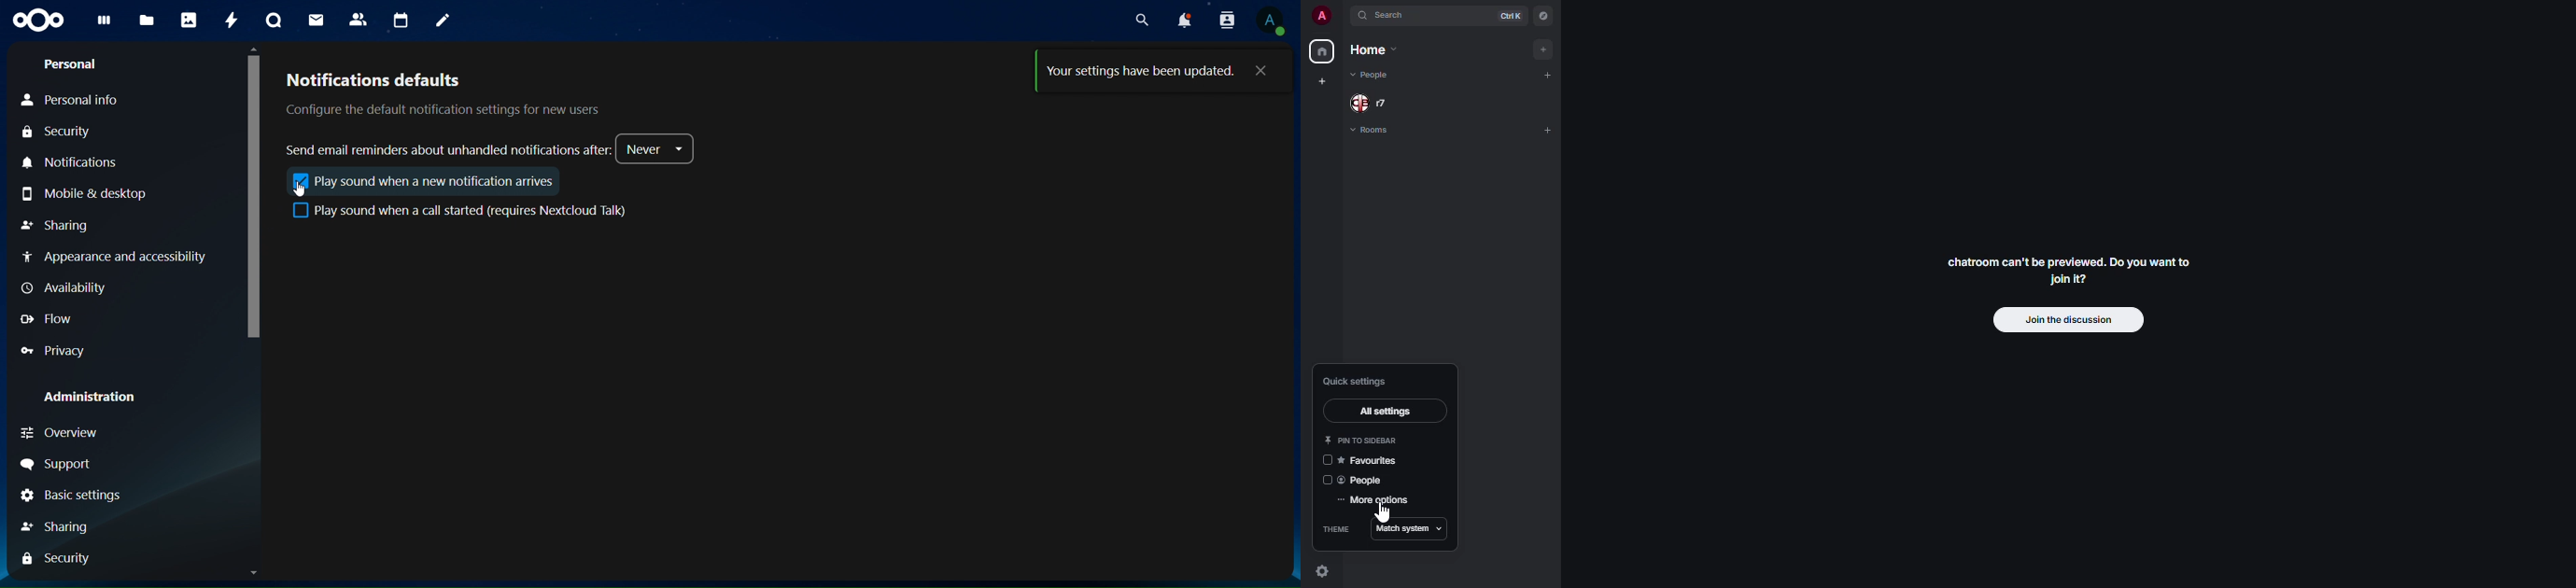  I want to click on talk, so click(271, 22).